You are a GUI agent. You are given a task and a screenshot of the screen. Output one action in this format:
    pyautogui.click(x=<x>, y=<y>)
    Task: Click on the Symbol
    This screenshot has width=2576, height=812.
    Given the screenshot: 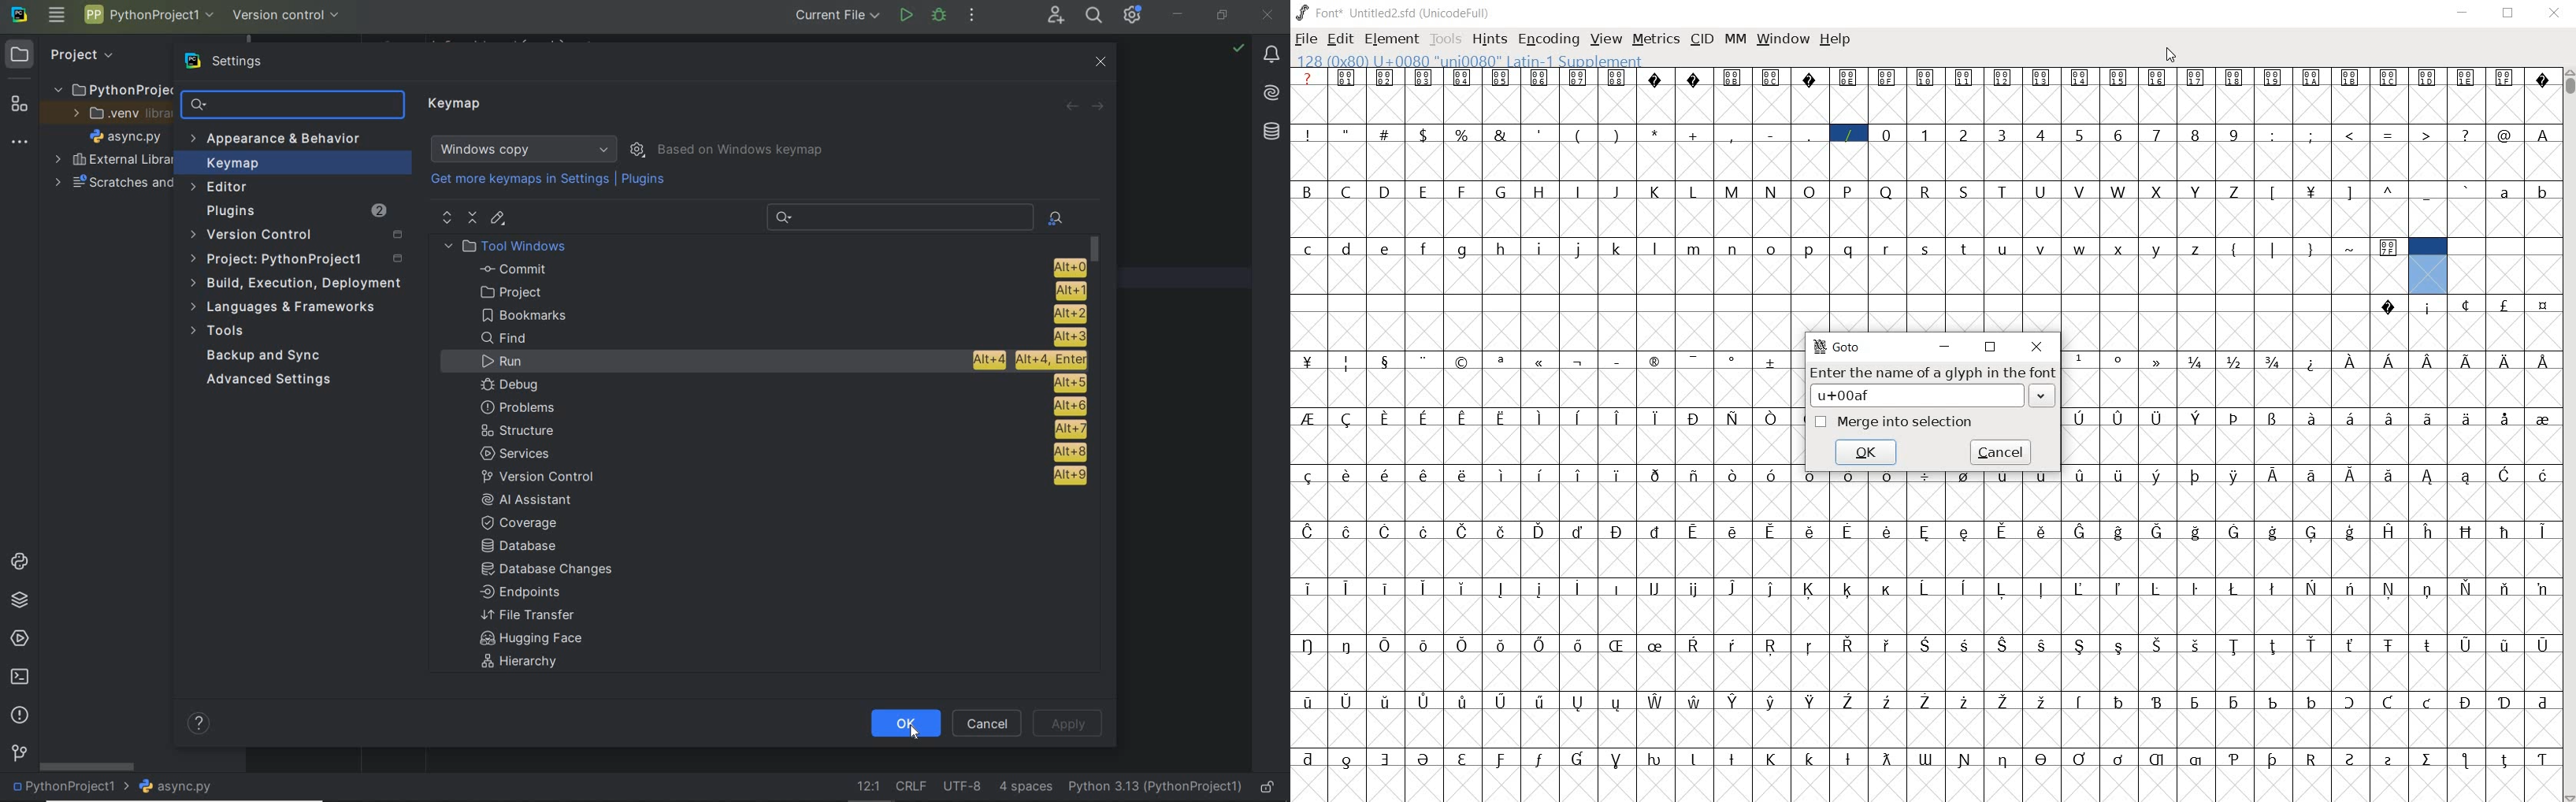 What is the action you would take?
    pyautogui.click(x=2505, y=530)
    